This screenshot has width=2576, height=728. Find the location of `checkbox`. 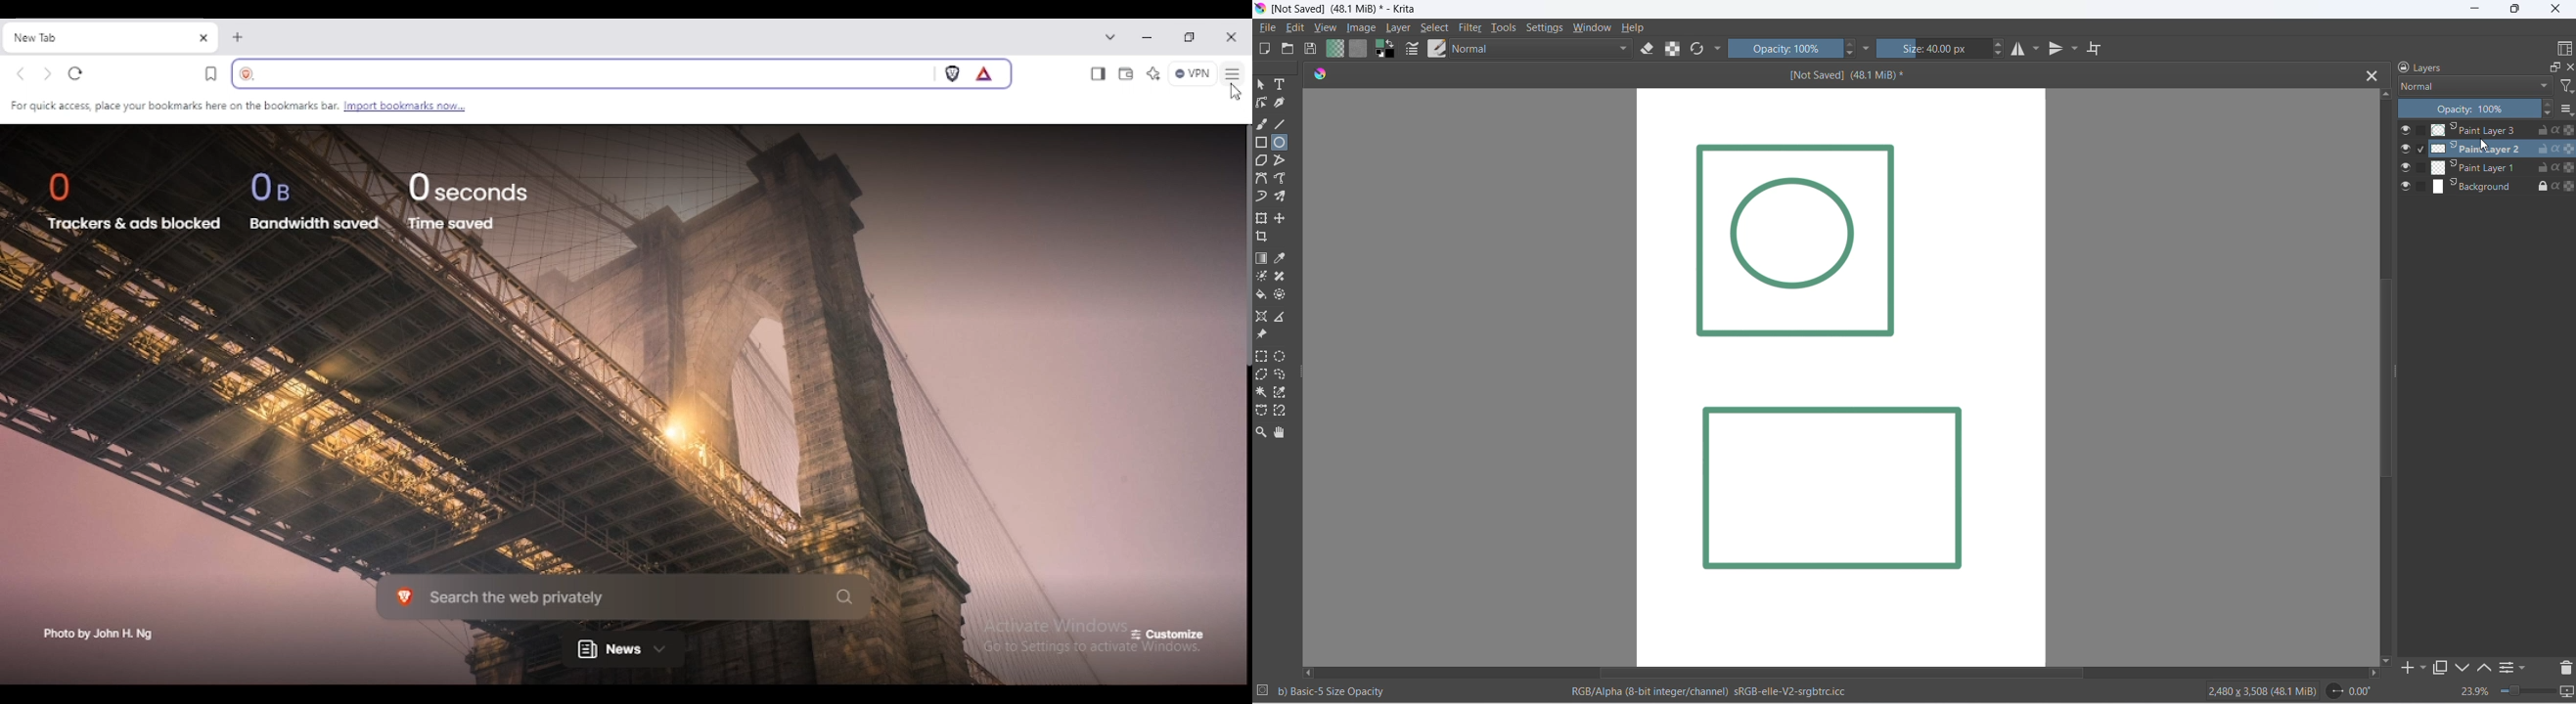

checkbox is located at coordinates (2422, 148).